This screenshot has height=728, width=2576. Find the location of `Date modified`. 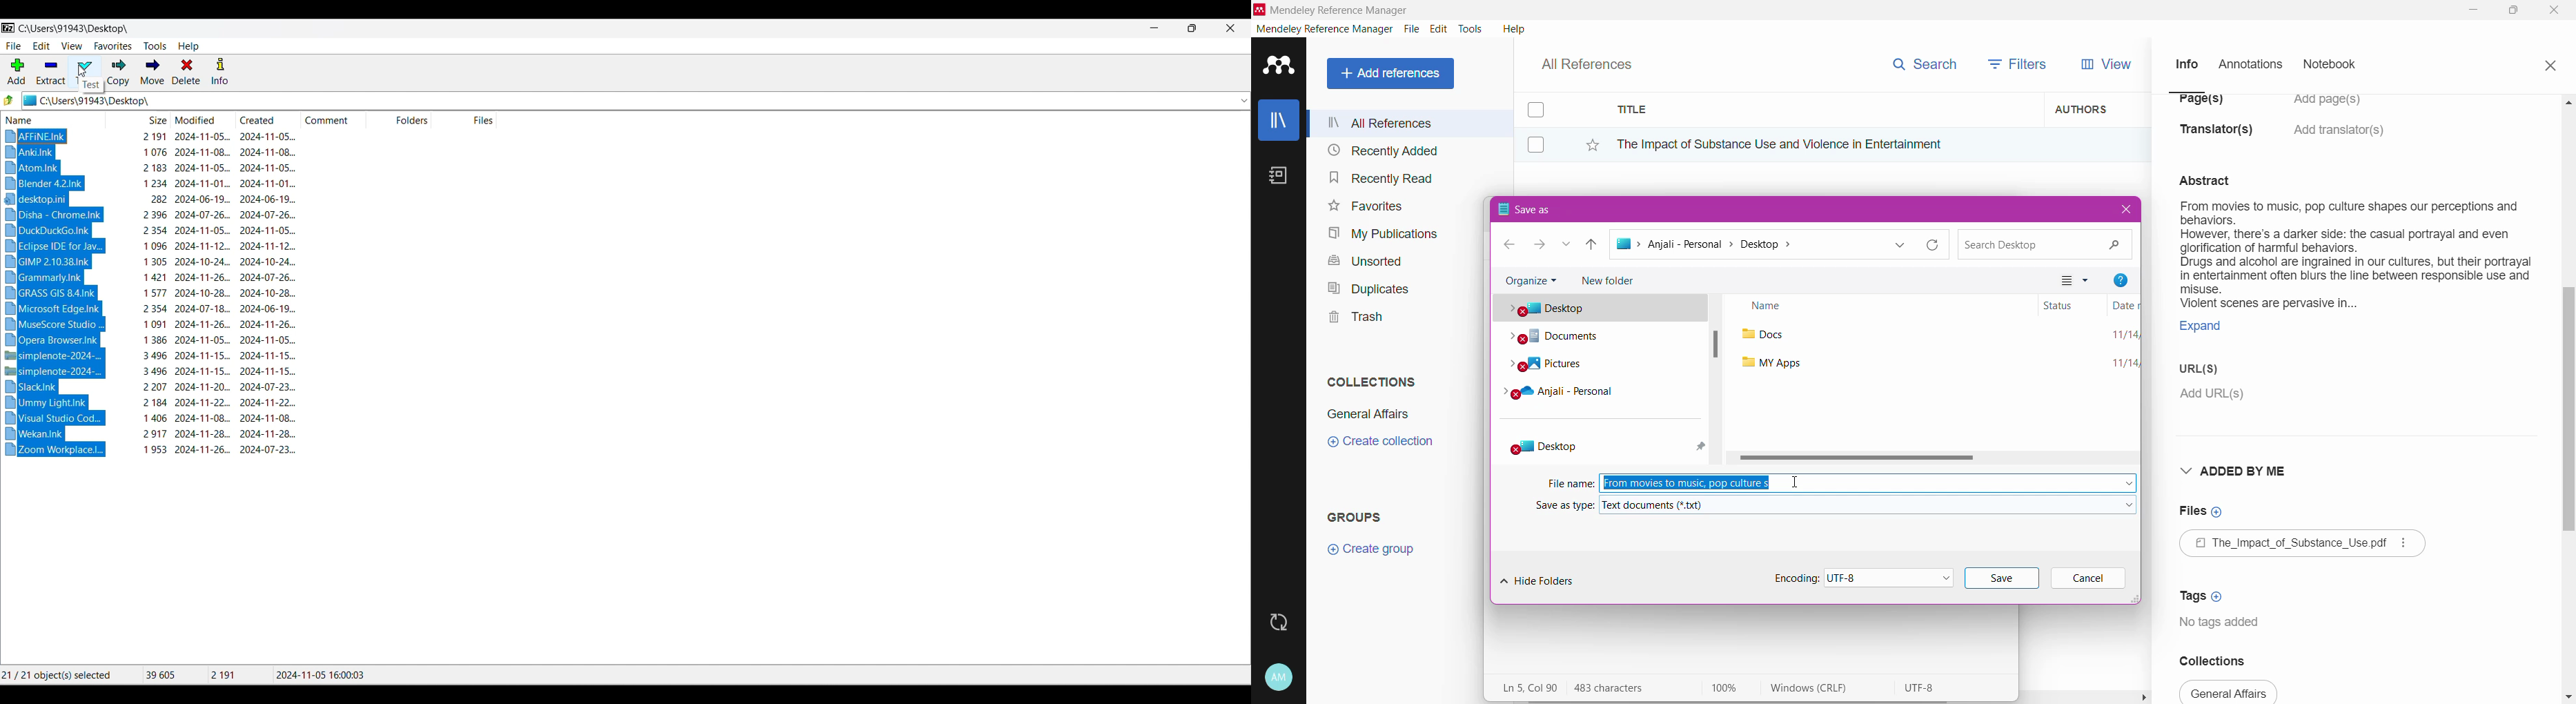

Date modified is located at coordinates (2118, 306).